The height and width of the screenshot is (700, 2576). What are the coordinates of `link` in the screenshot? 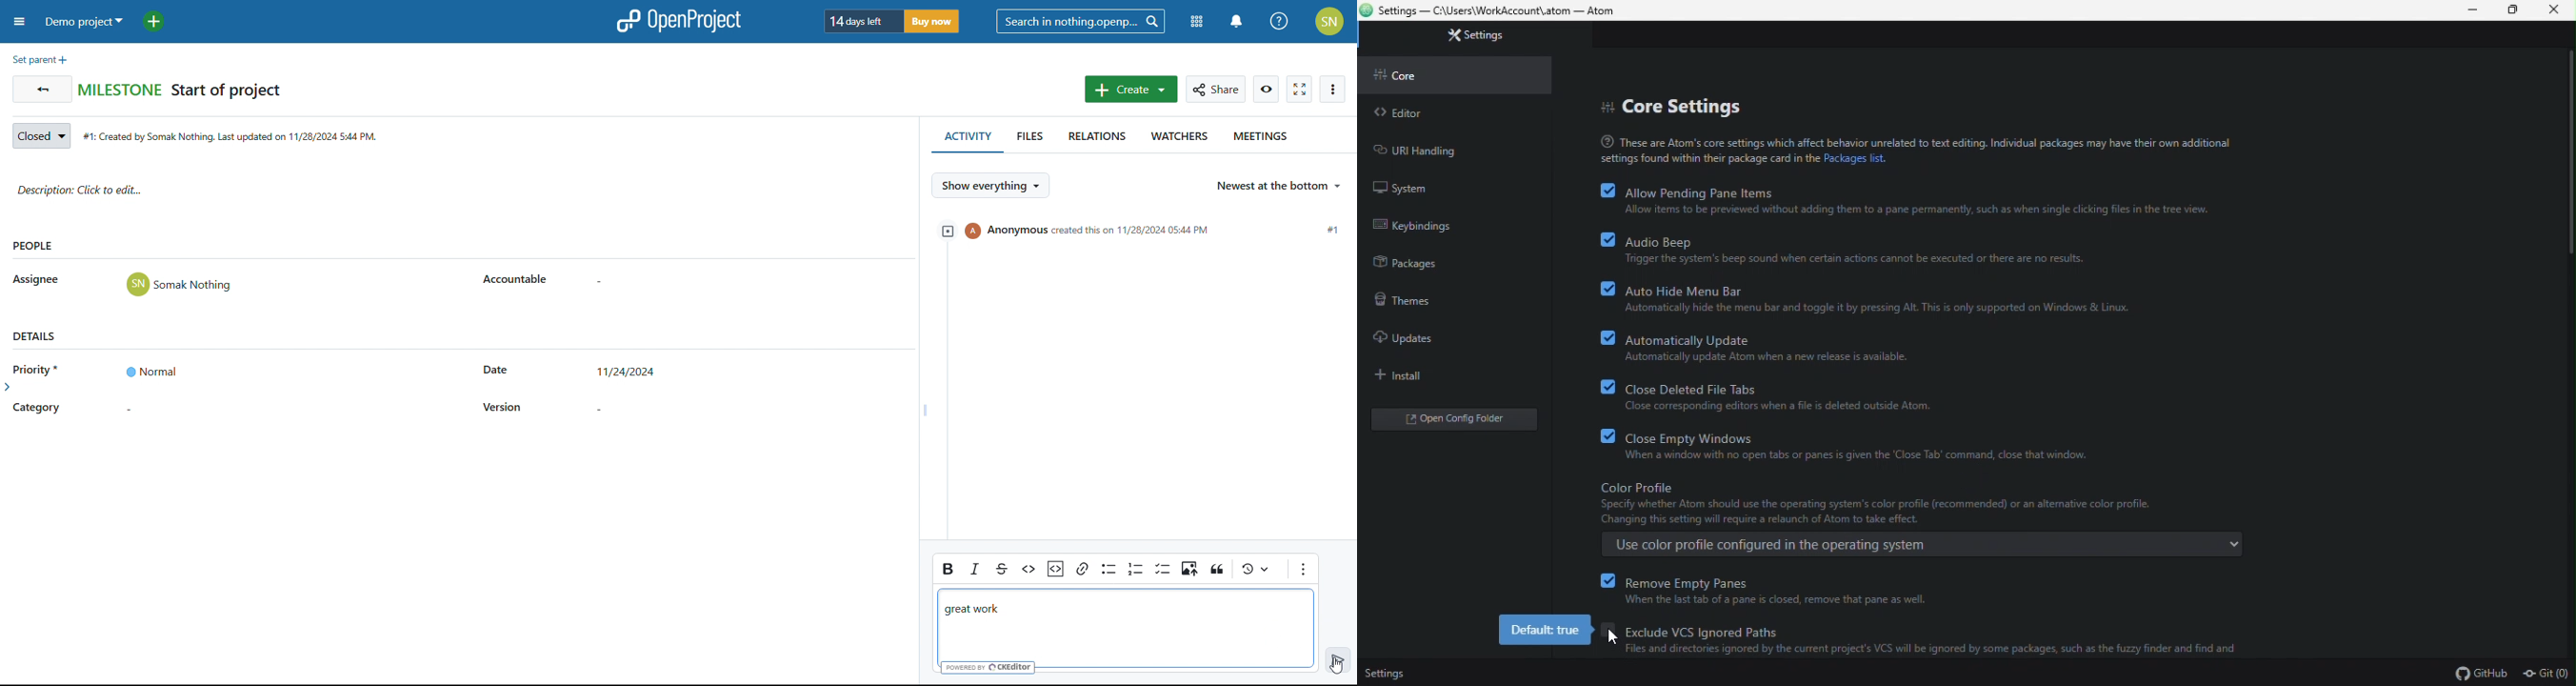 It's located at (1082, 568).